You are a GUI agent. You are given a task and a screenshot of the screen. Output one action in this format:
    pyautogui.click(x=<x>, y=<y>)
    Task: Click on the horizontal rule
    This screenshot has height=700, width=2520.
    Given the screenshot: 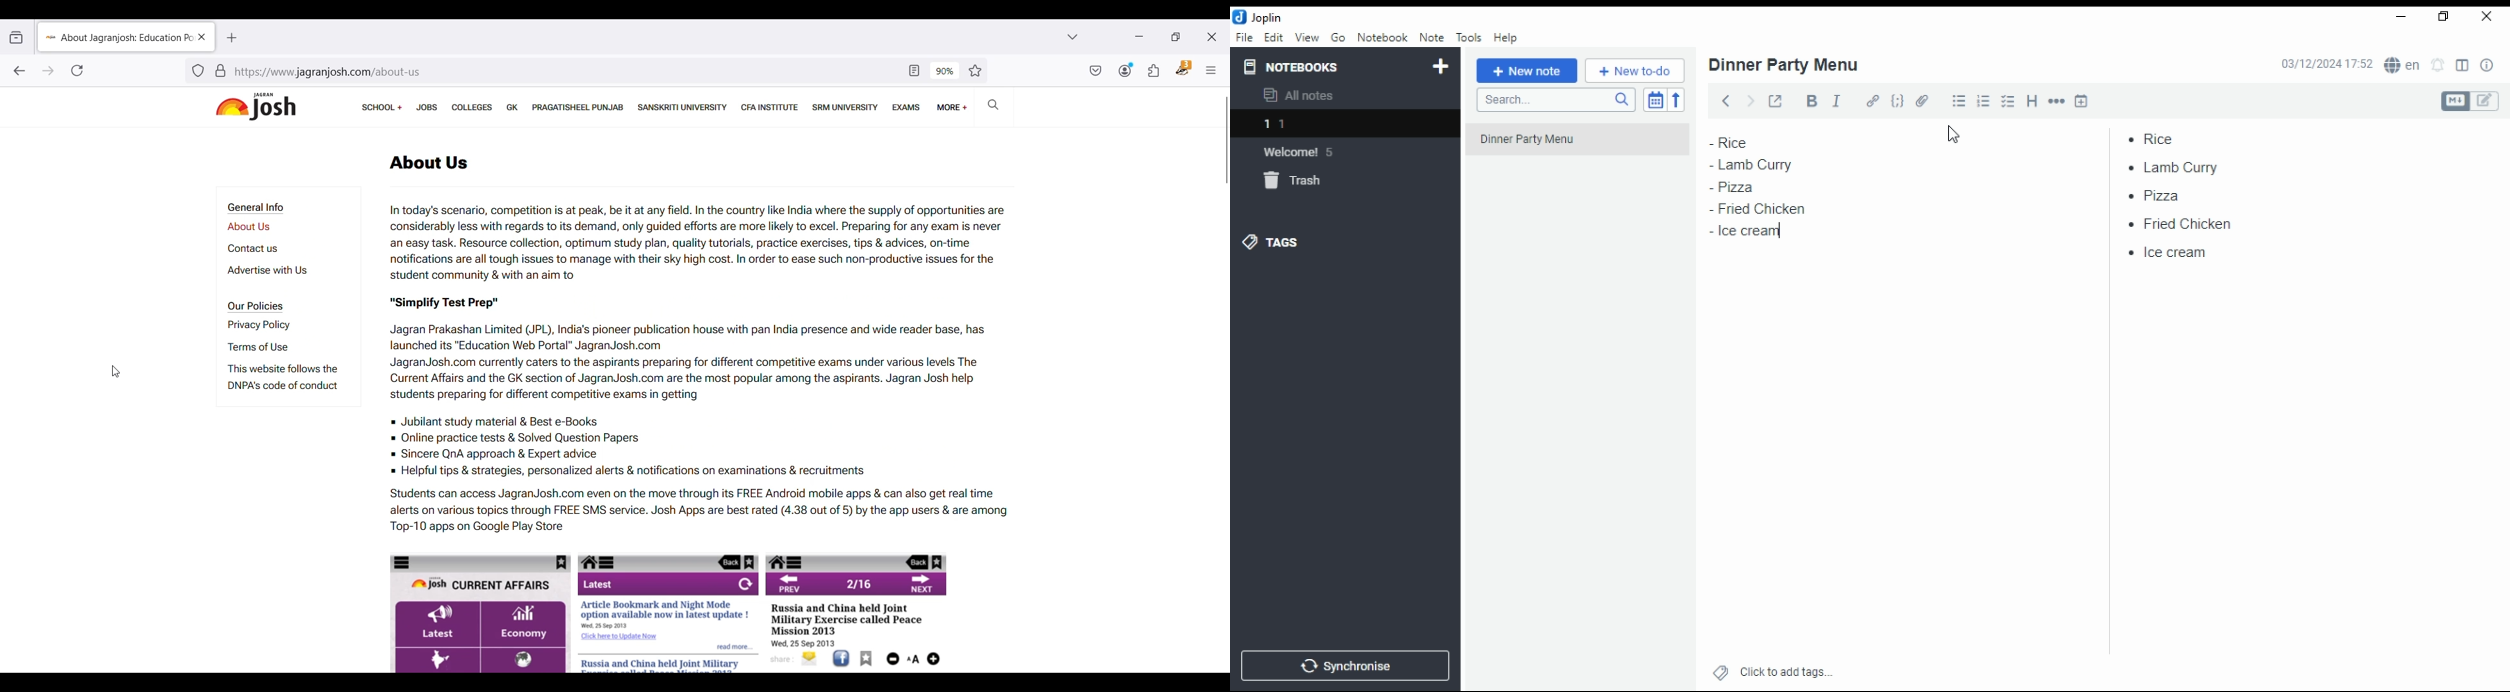 What is the action you would take?
    pyautogui.click(x=2057, y=100)
    